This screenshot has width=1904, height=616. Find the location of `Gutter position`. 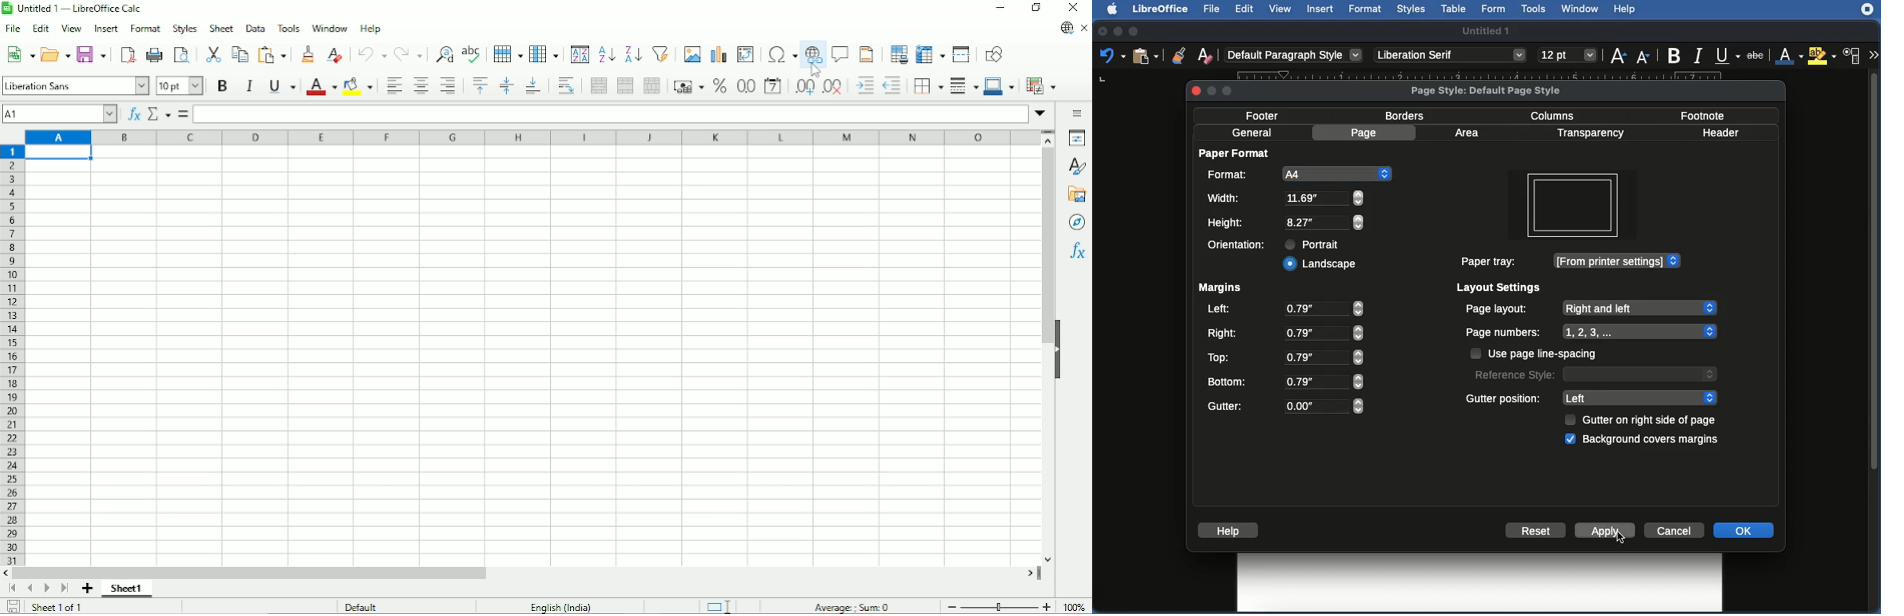

Gutter position is located at coordinates (1503, 398).